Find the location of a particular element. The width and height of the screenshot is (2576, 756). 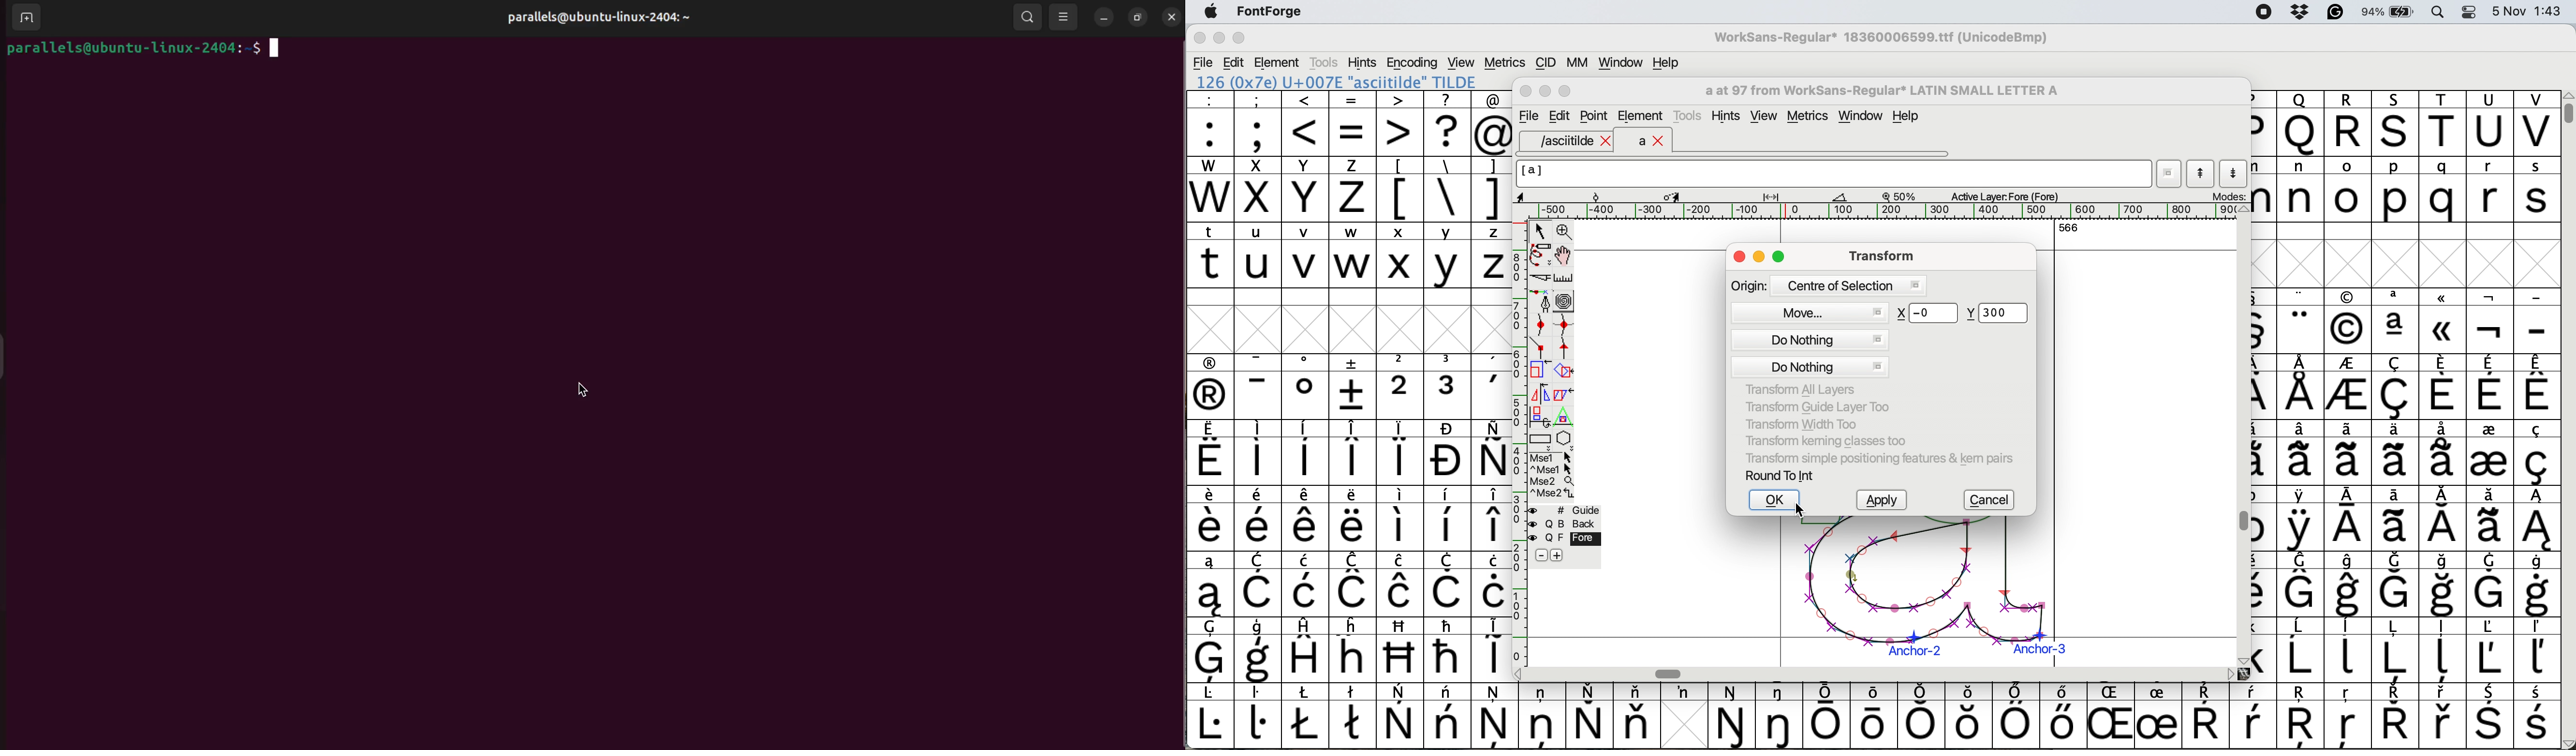

? is located at coordinates (1447, 123).